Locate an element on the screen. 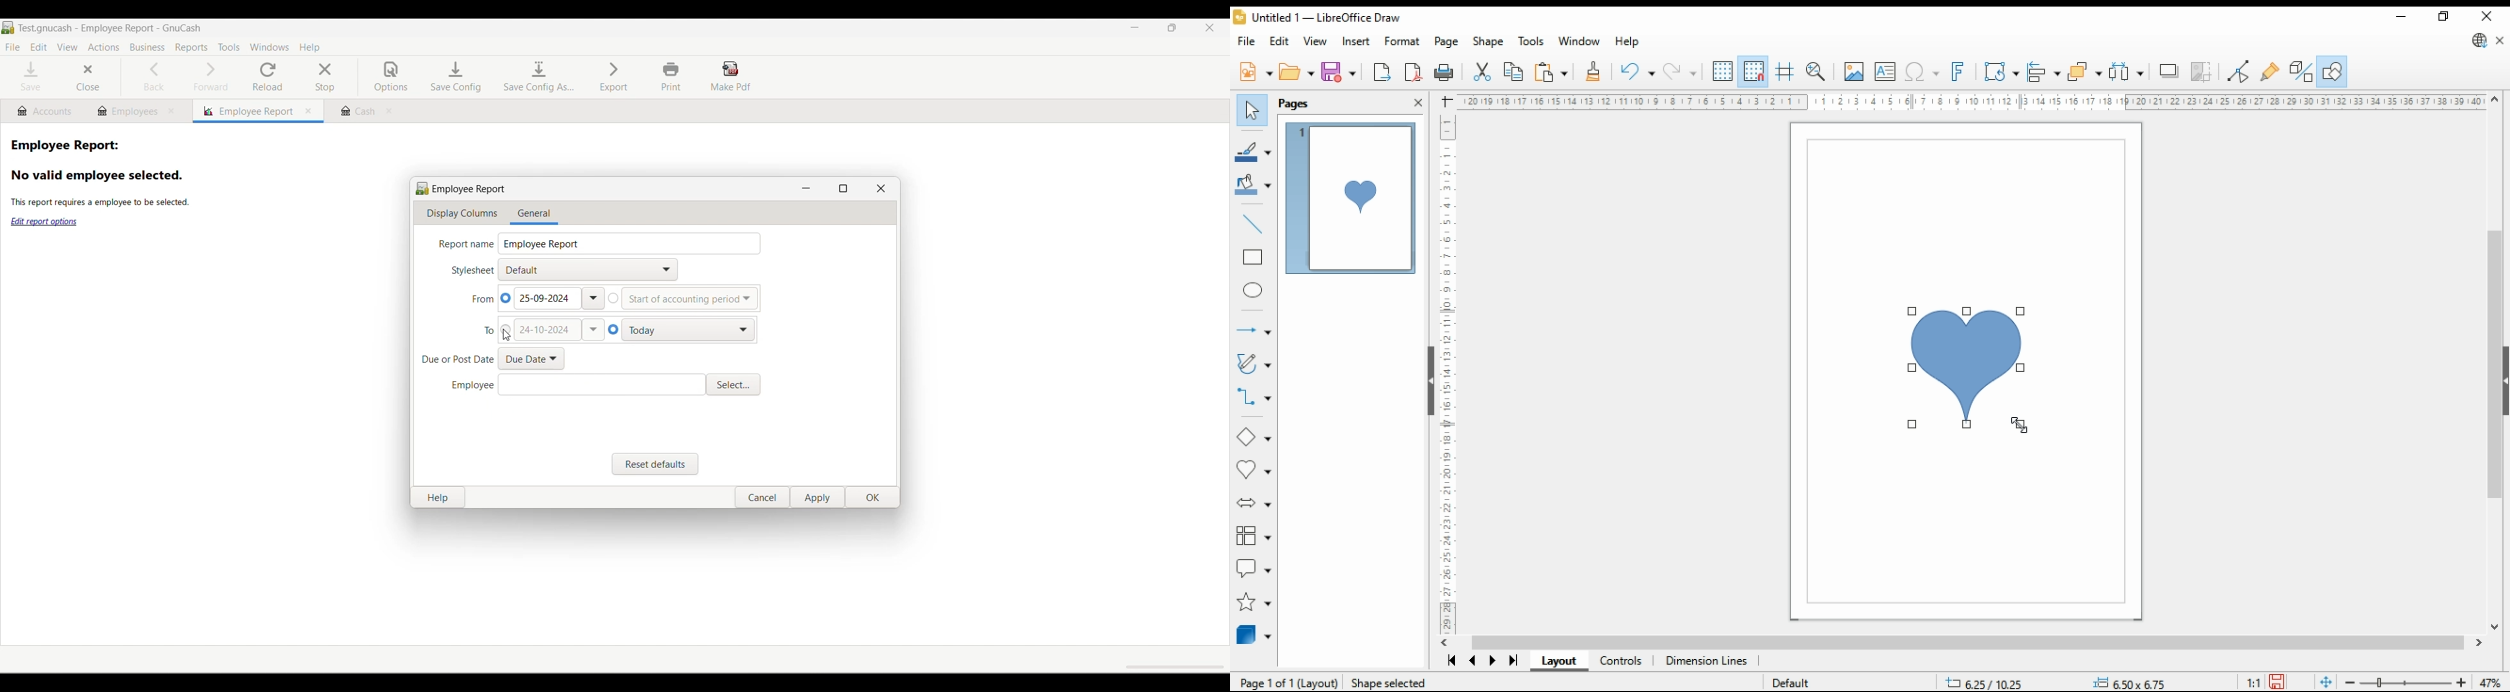 The image size is (2520, 700). insert text box is located at coordinates (1886, 72).